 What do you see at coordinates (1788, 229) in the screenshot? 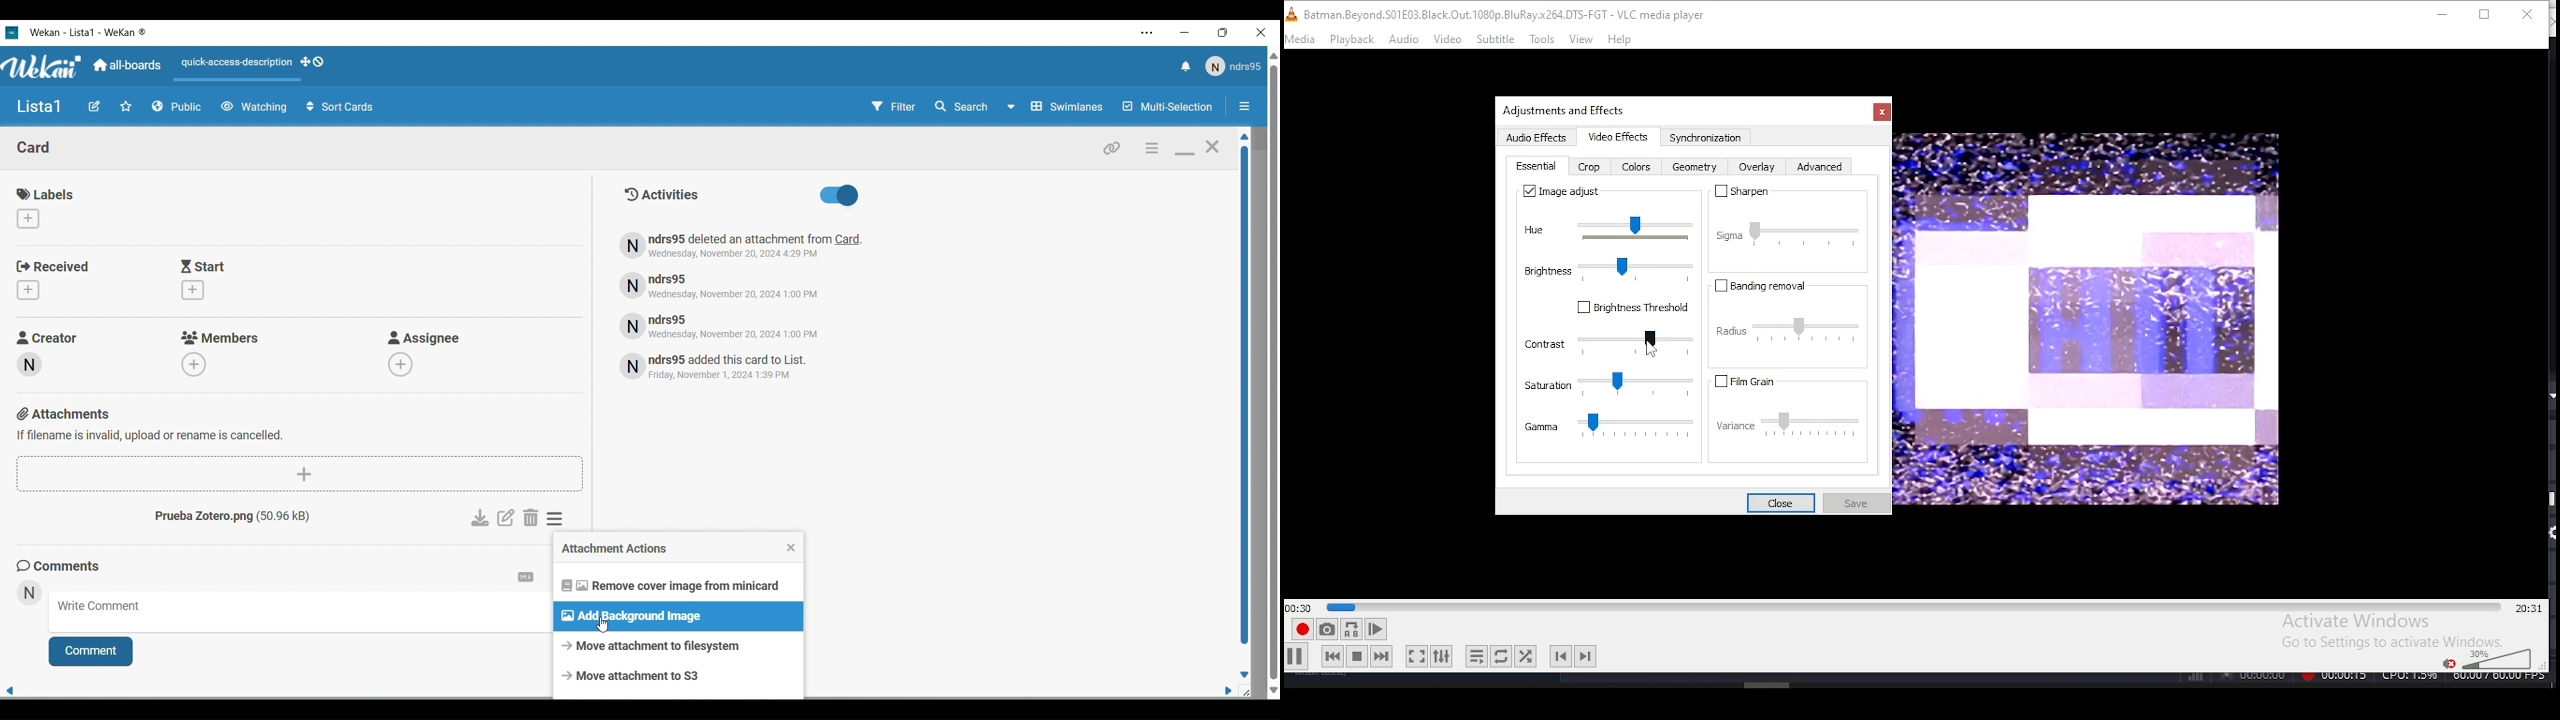
I see `sigma` at bounding box center [1788, 229].